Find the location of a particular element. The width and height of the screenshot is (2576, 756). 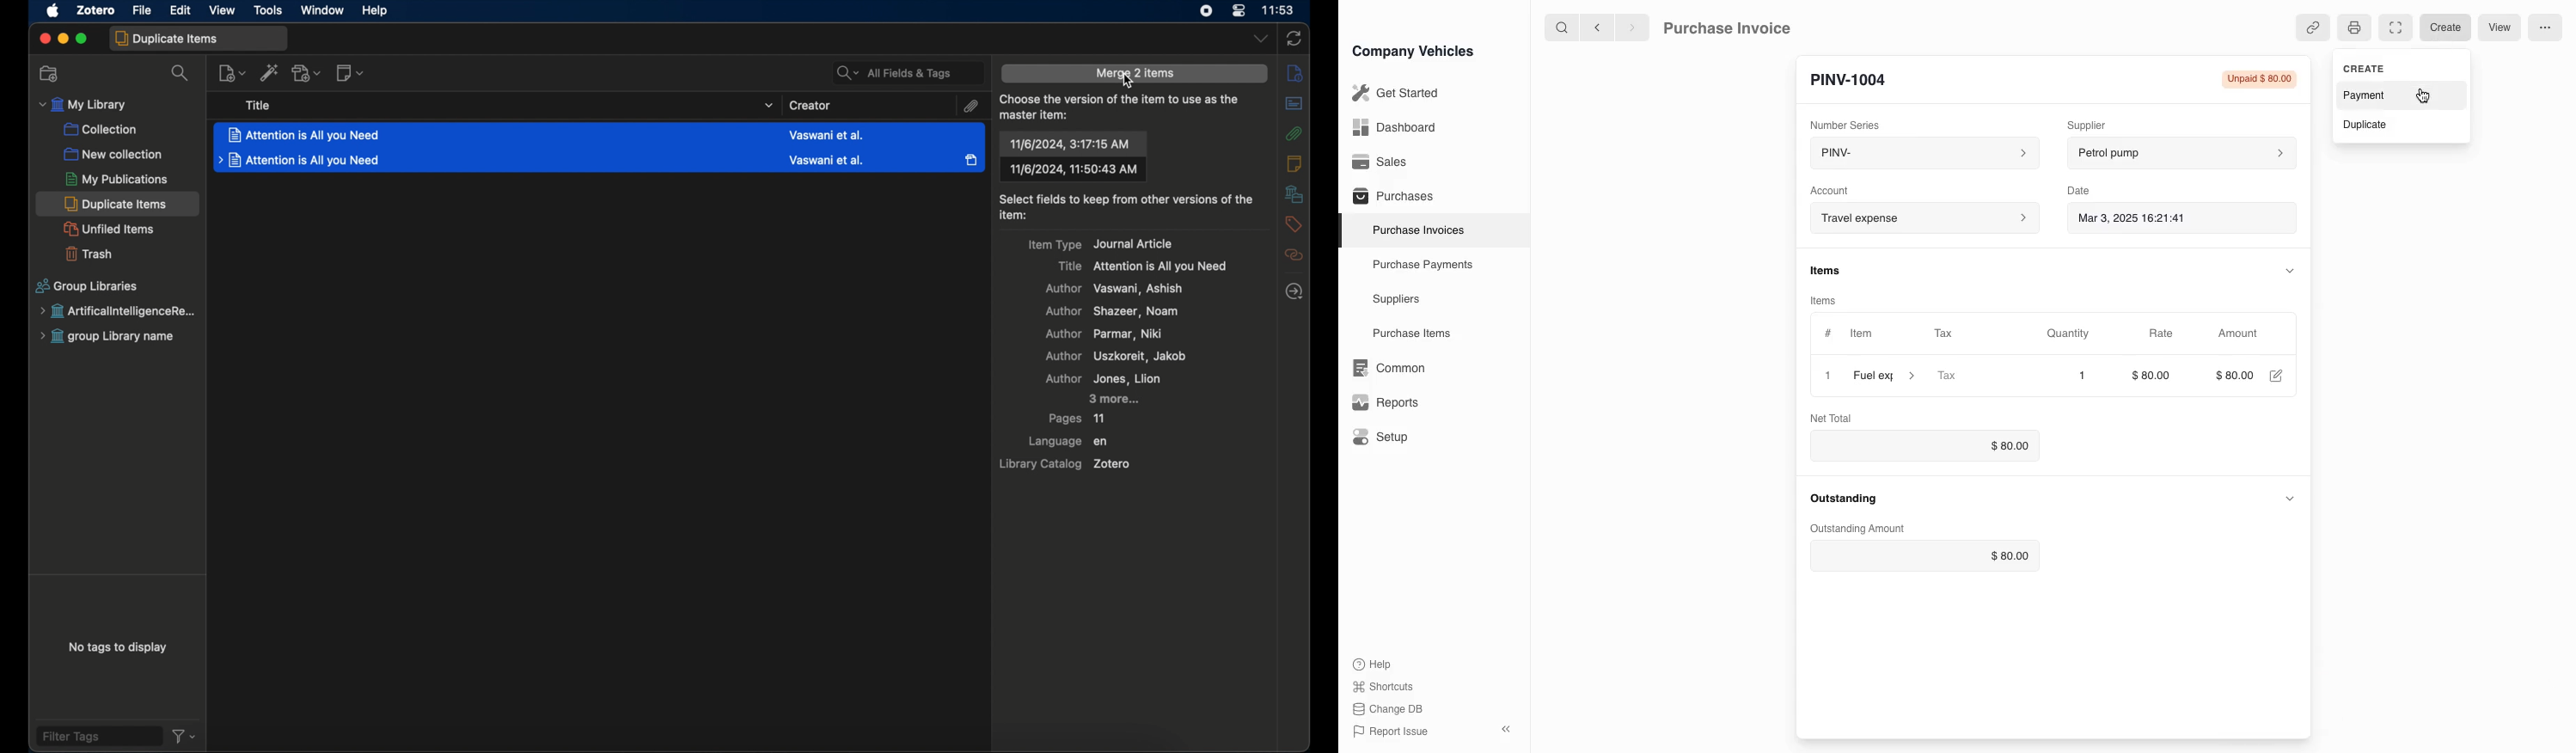

Supplier is located at coordinates (2098, 123).